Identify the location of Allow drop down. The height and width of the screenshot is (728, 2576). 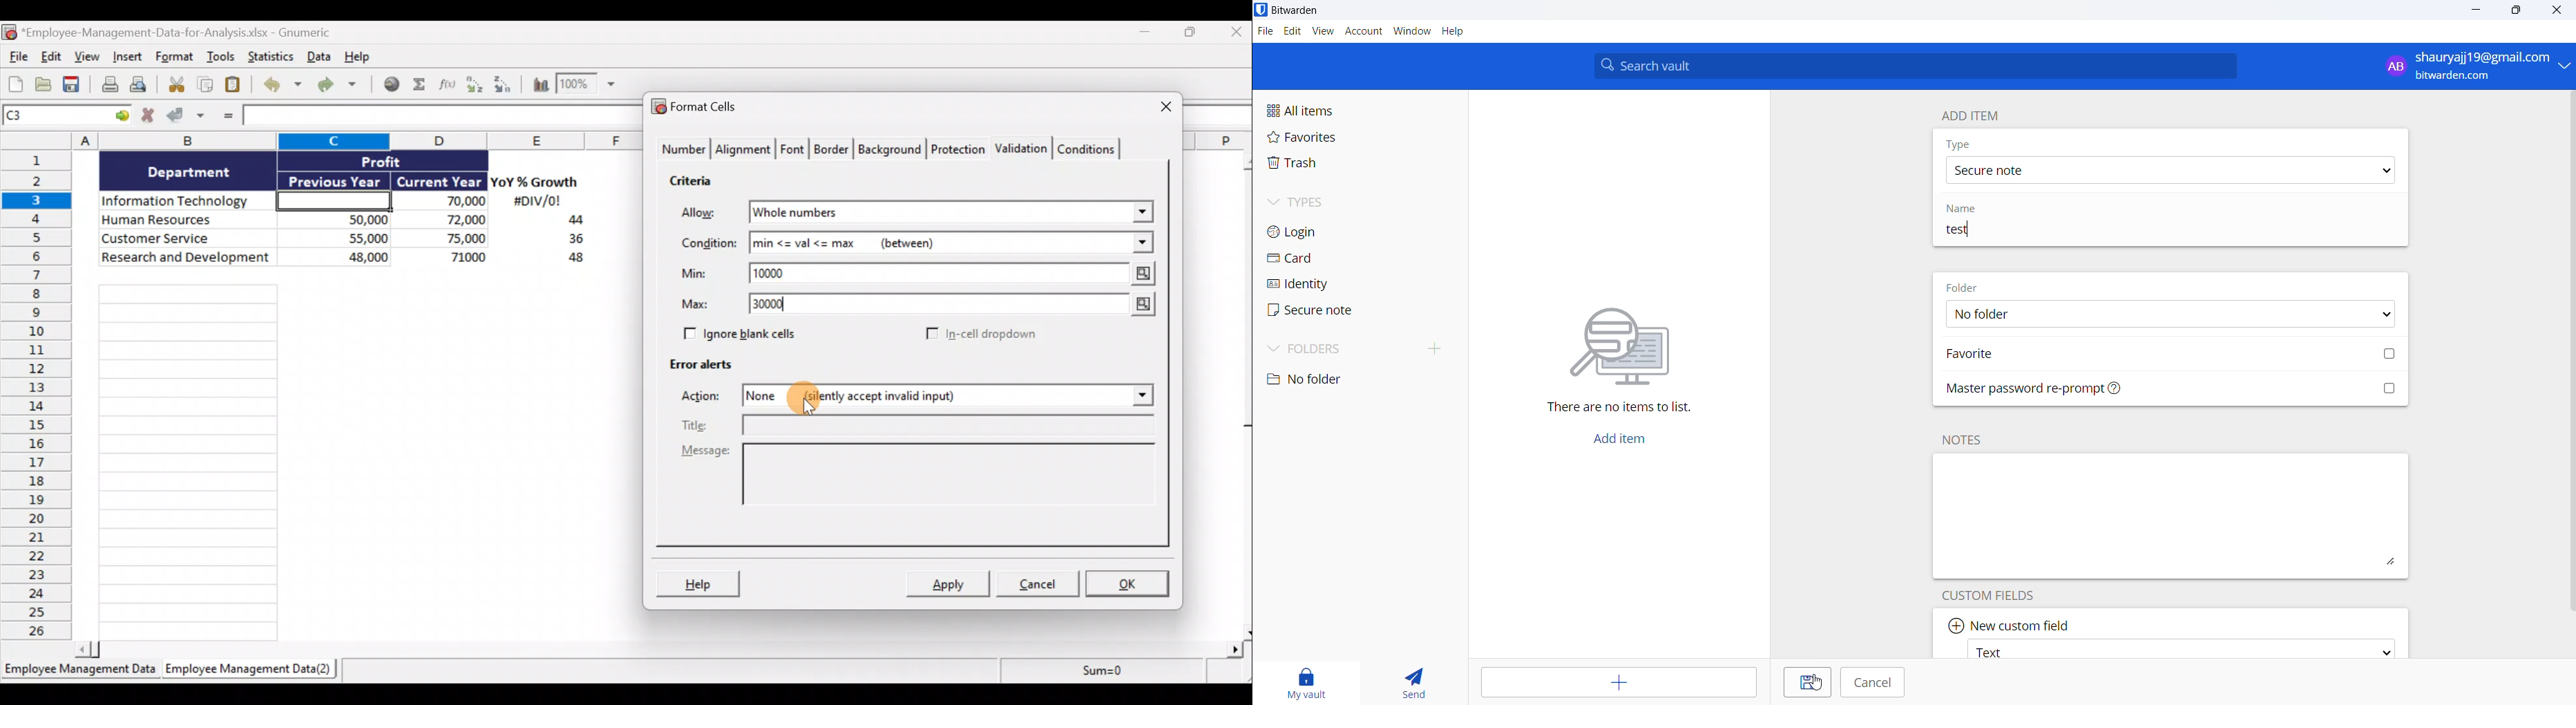
(1140, 208).